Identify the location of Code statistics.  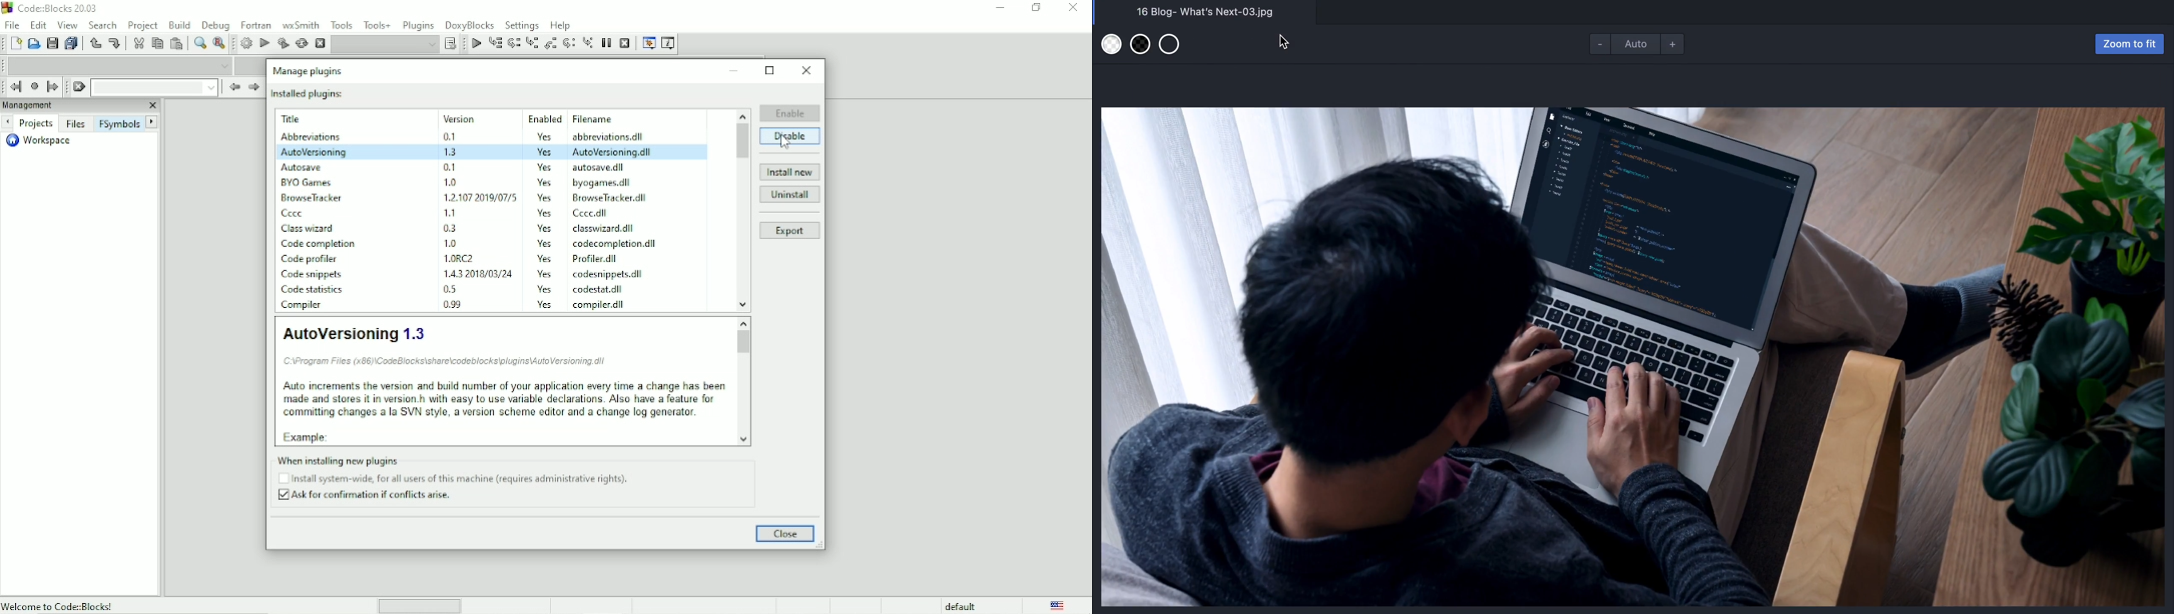
(313, 291).